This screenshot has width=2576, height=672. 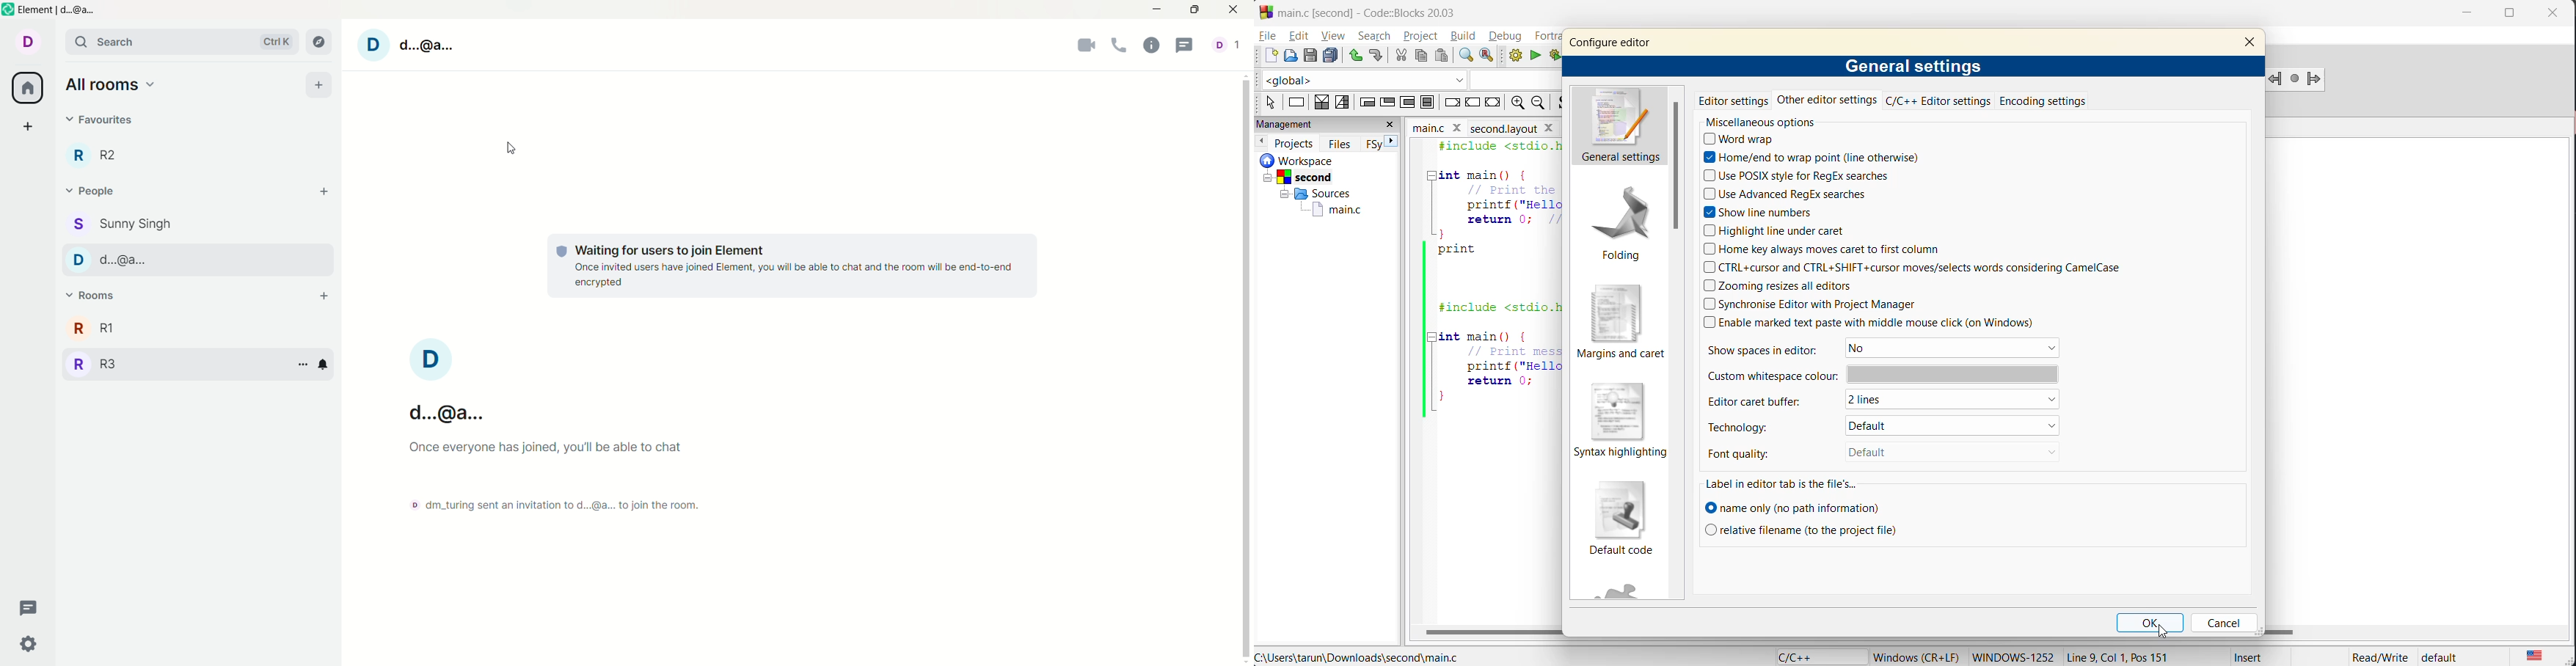 What do you see at coordinates (1316, 124) in the screenshot?
I see `management` at bounding box center [1316, 124].